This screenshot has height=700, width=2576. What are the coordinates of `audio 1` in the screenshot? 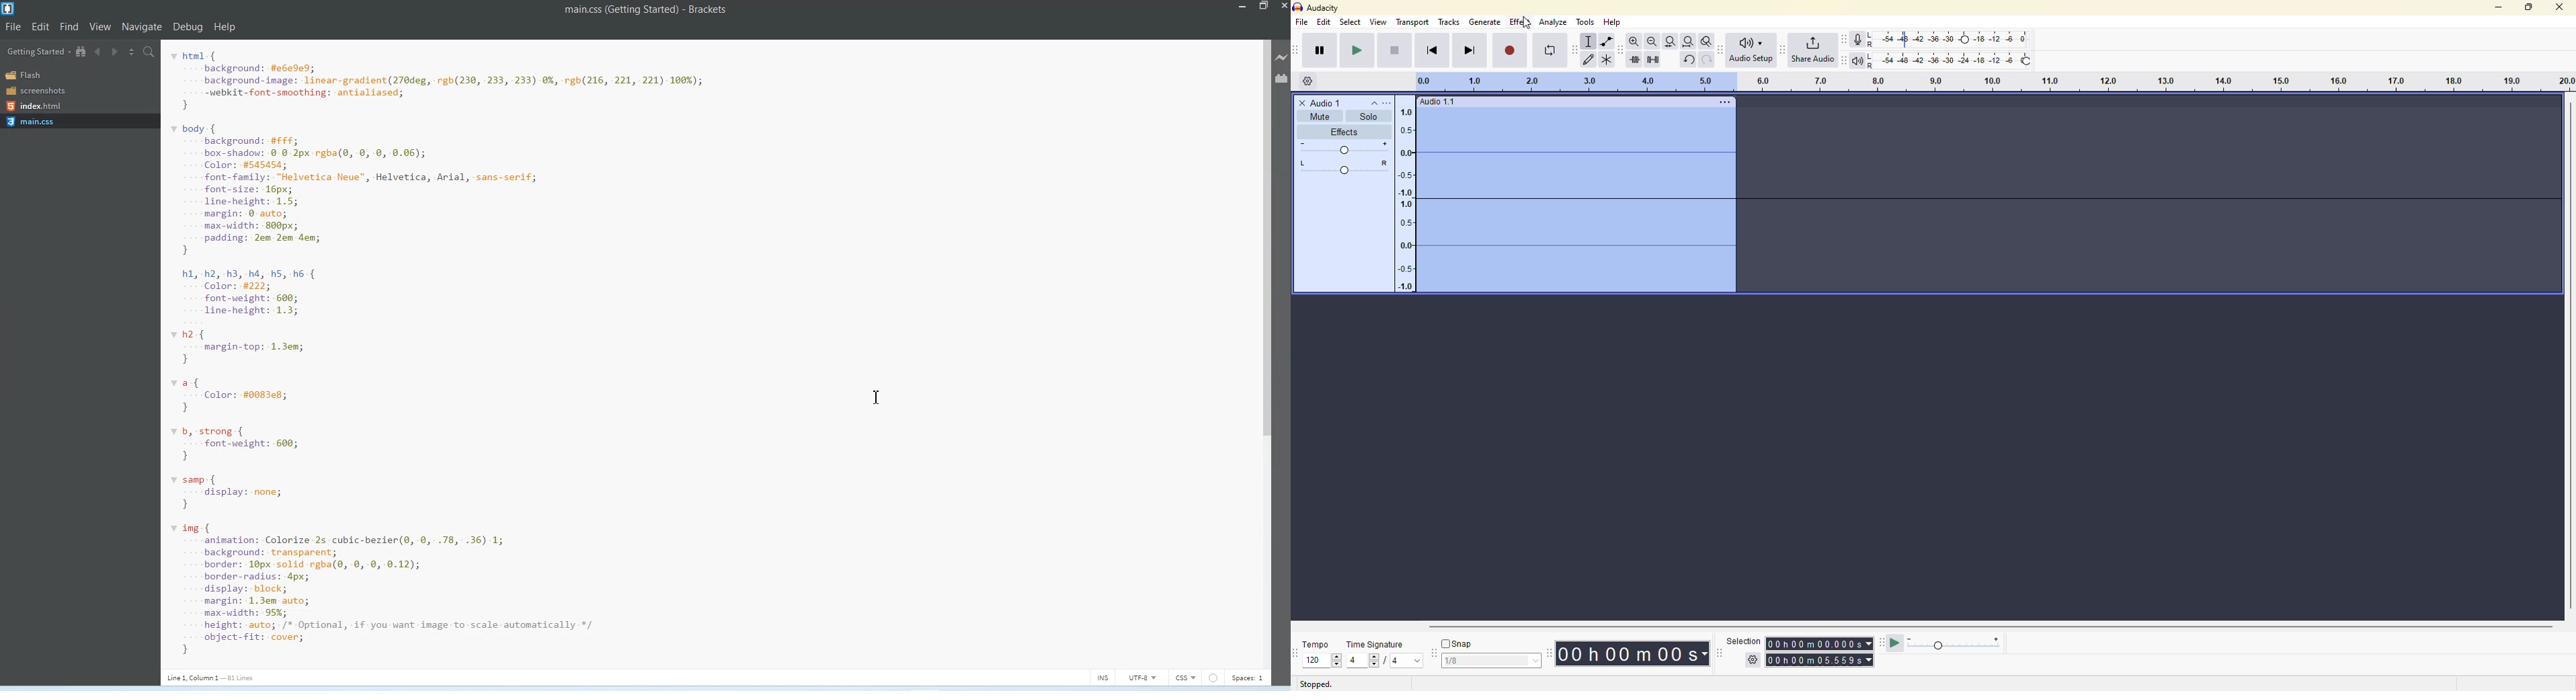 It's located at (1322, 102).